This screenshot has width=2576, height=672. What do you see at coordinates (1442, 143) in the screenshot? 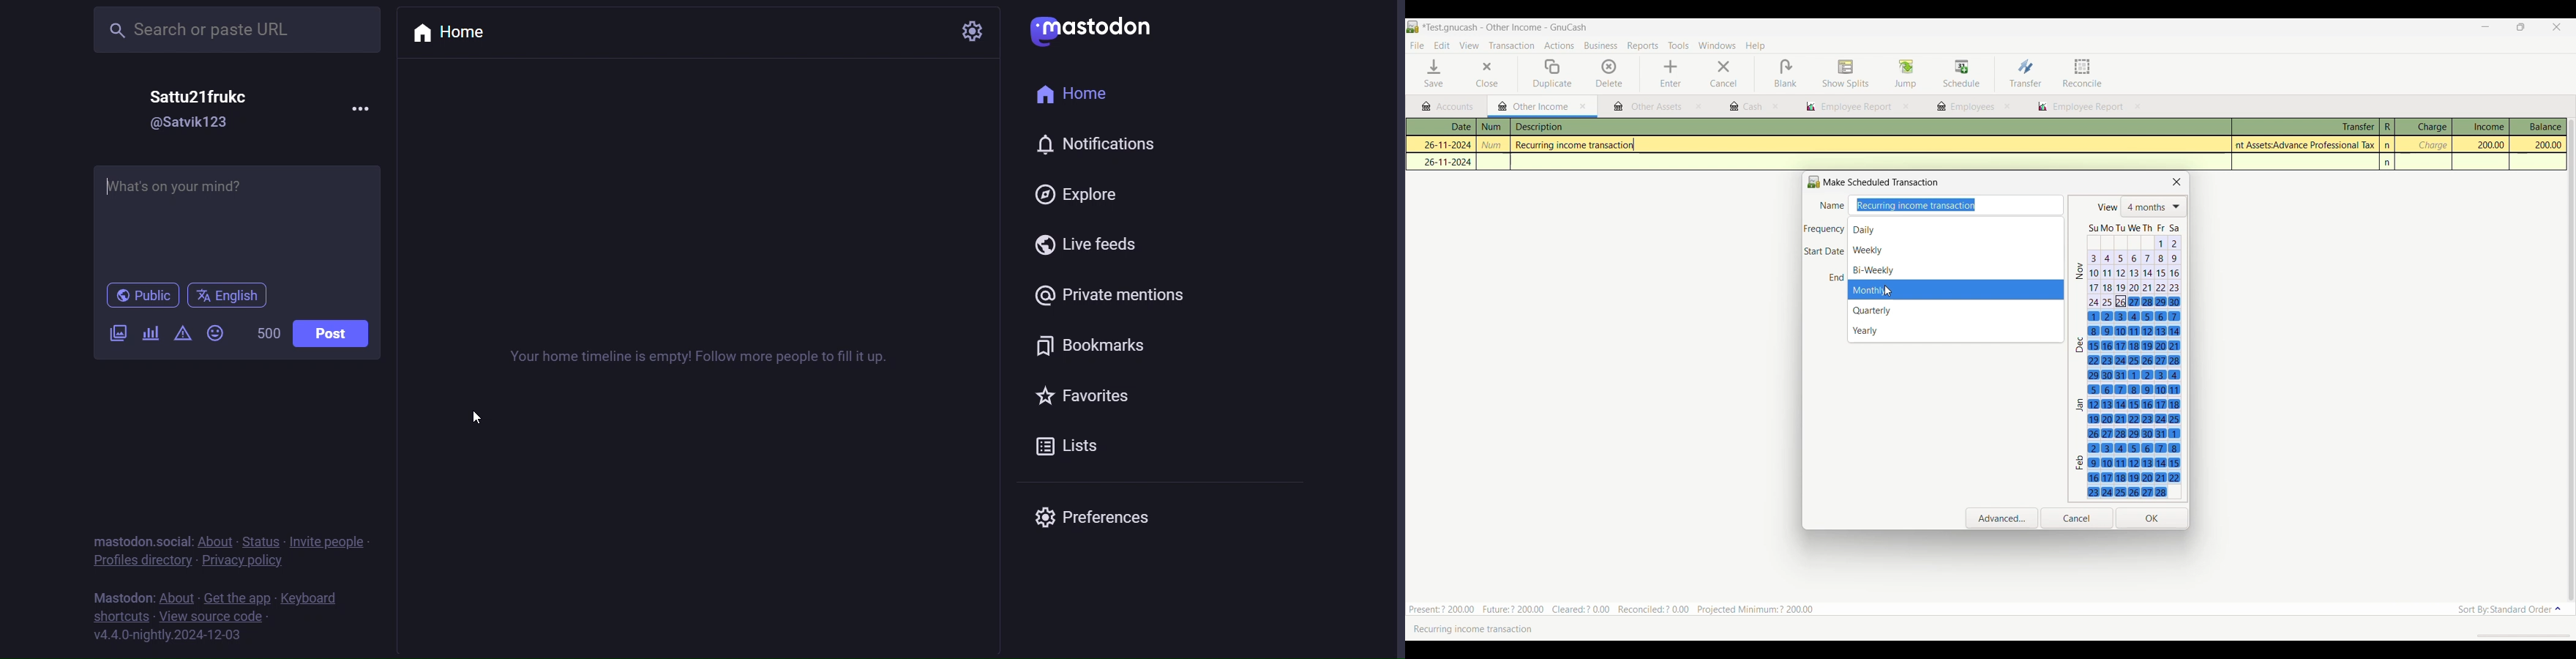
I see `26-11-2024` at bounding box center [1442, 143].